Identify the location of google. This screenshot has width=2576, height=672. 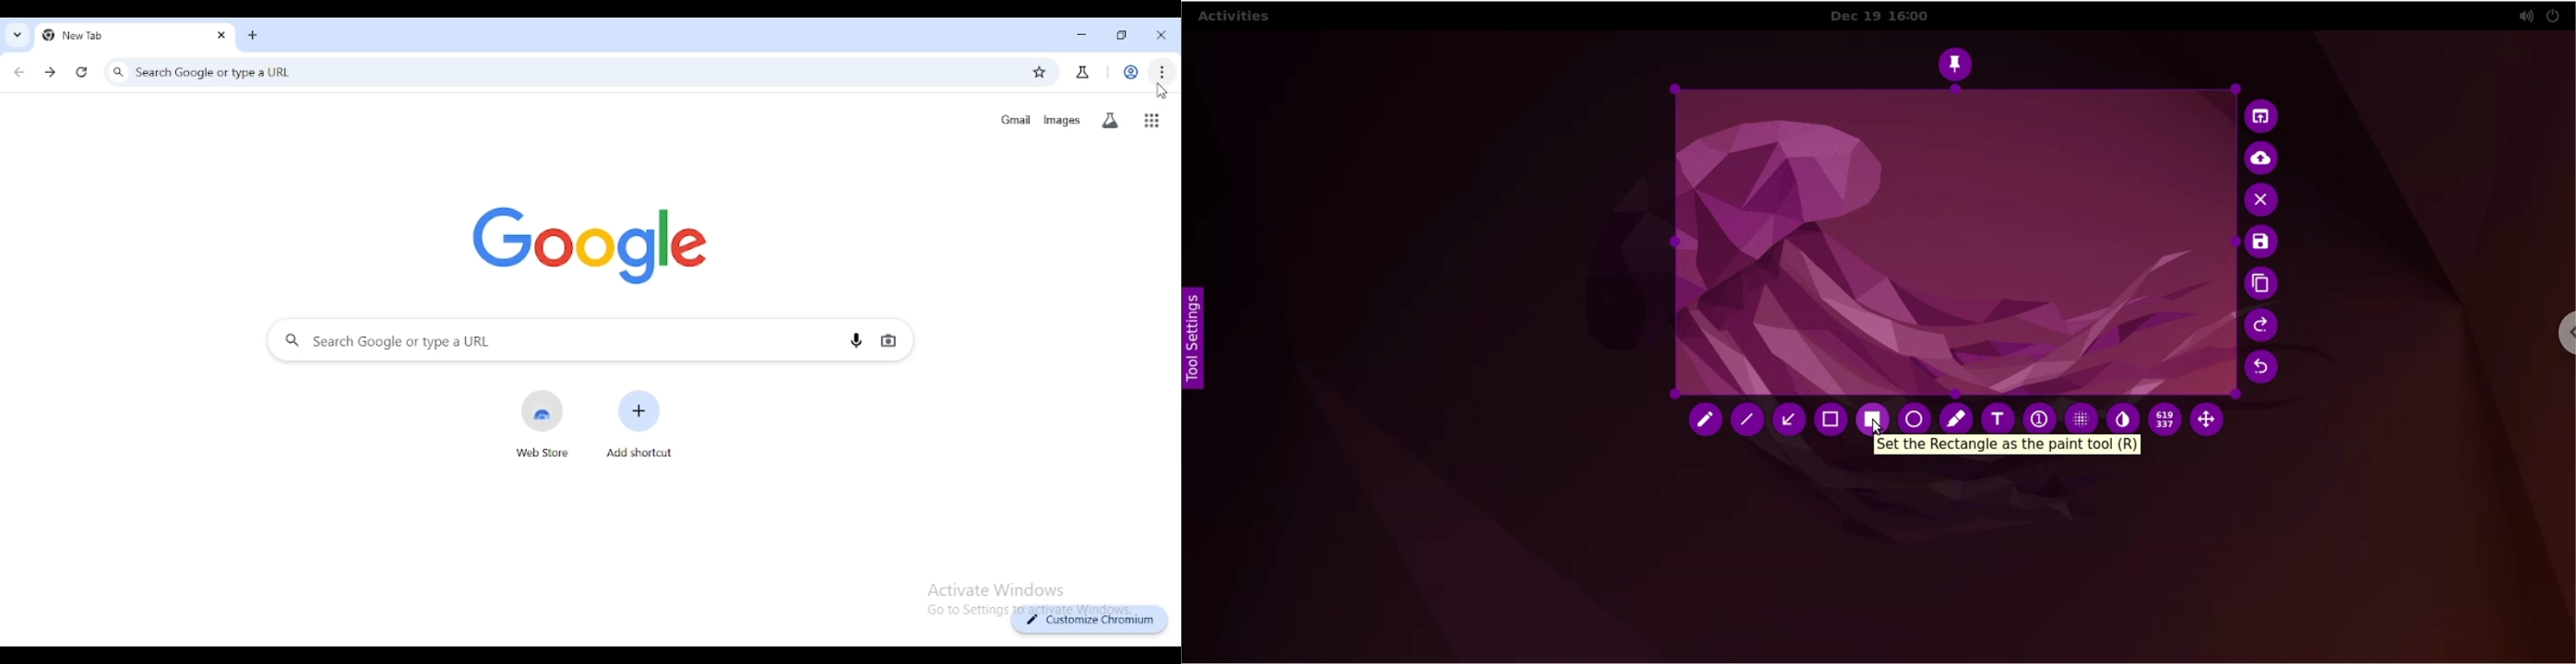
(589, 243).